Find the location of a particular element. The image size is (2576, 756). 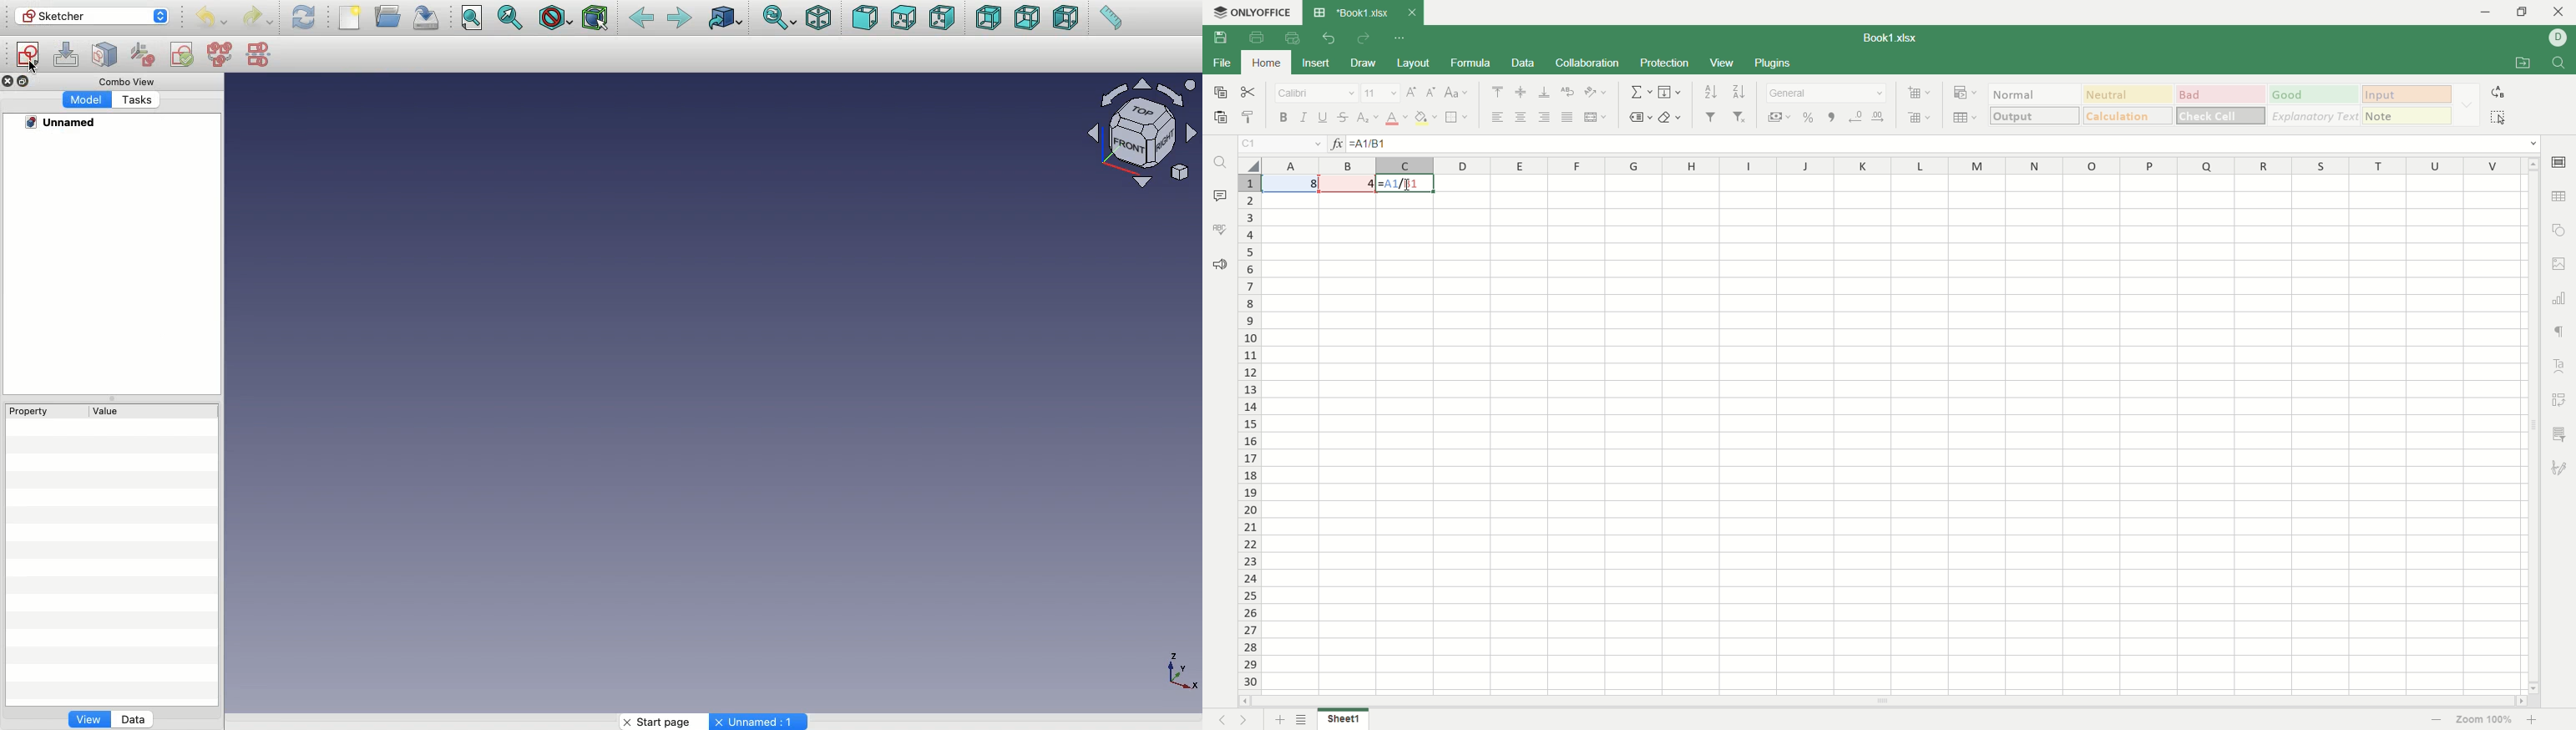

insert function is located at coordinates (1337, 144).